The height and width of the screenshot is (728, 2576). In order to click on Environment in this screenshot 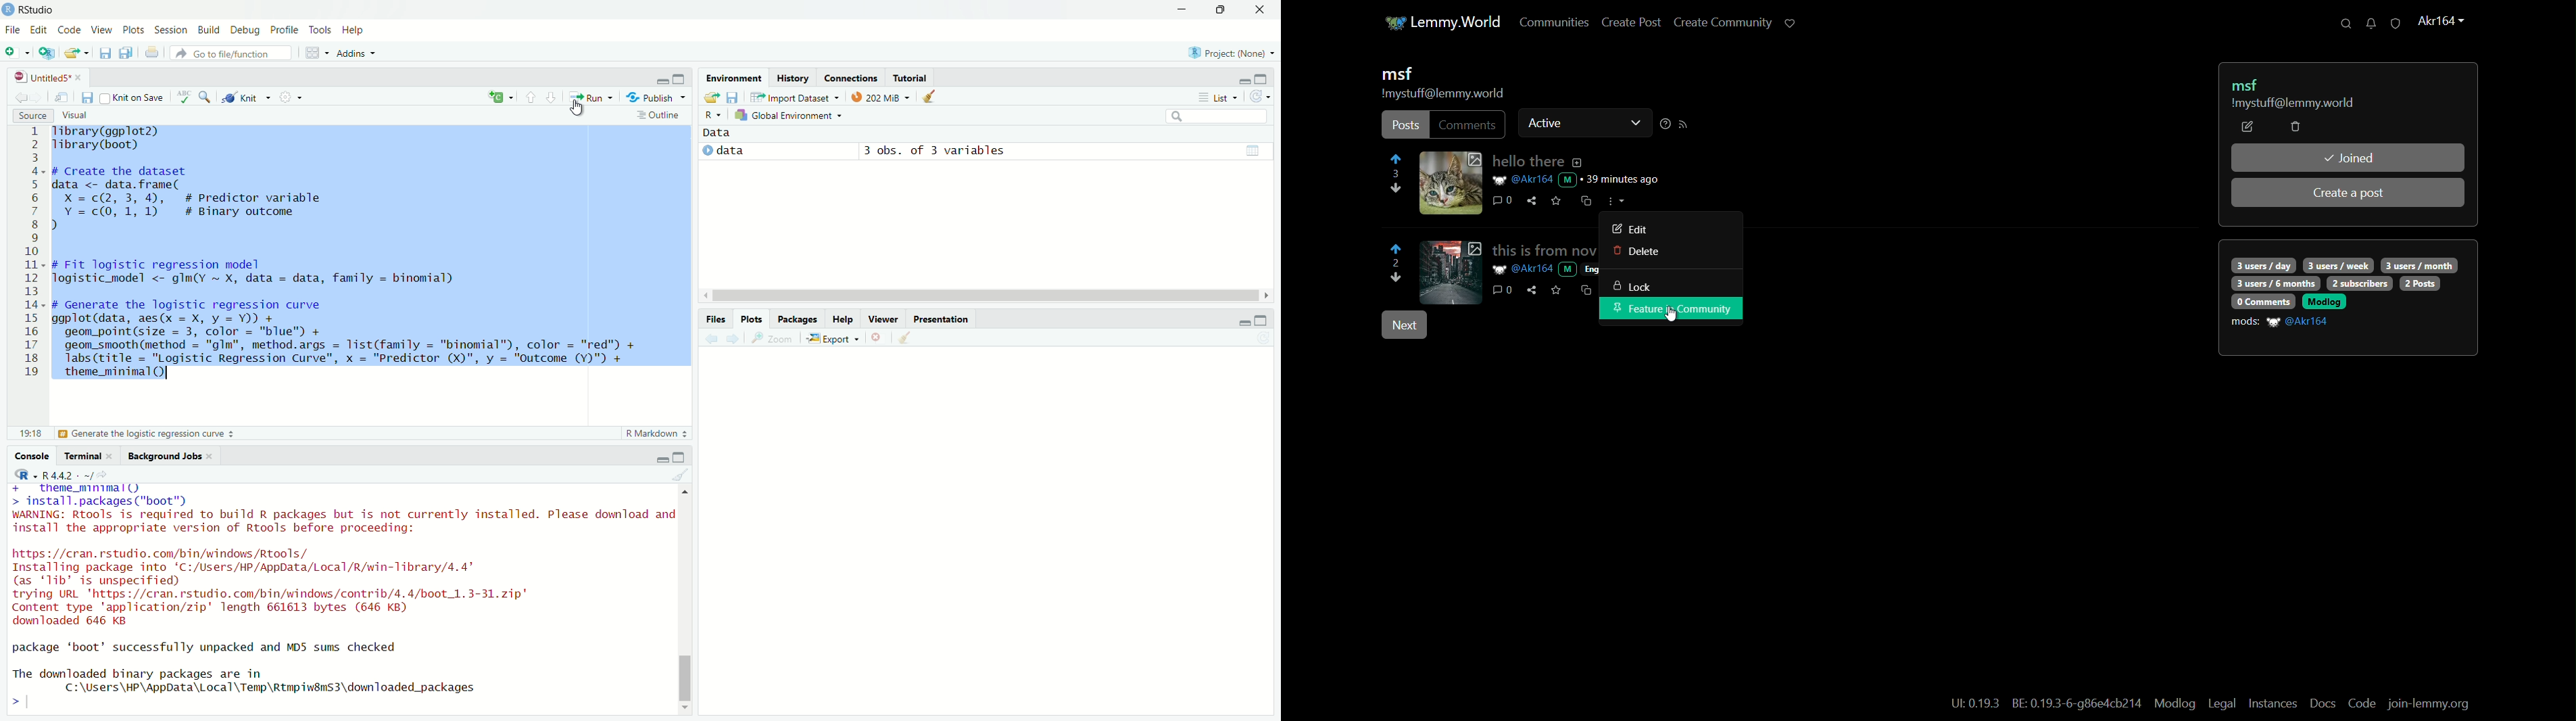, I will do `click(734, 77)`.